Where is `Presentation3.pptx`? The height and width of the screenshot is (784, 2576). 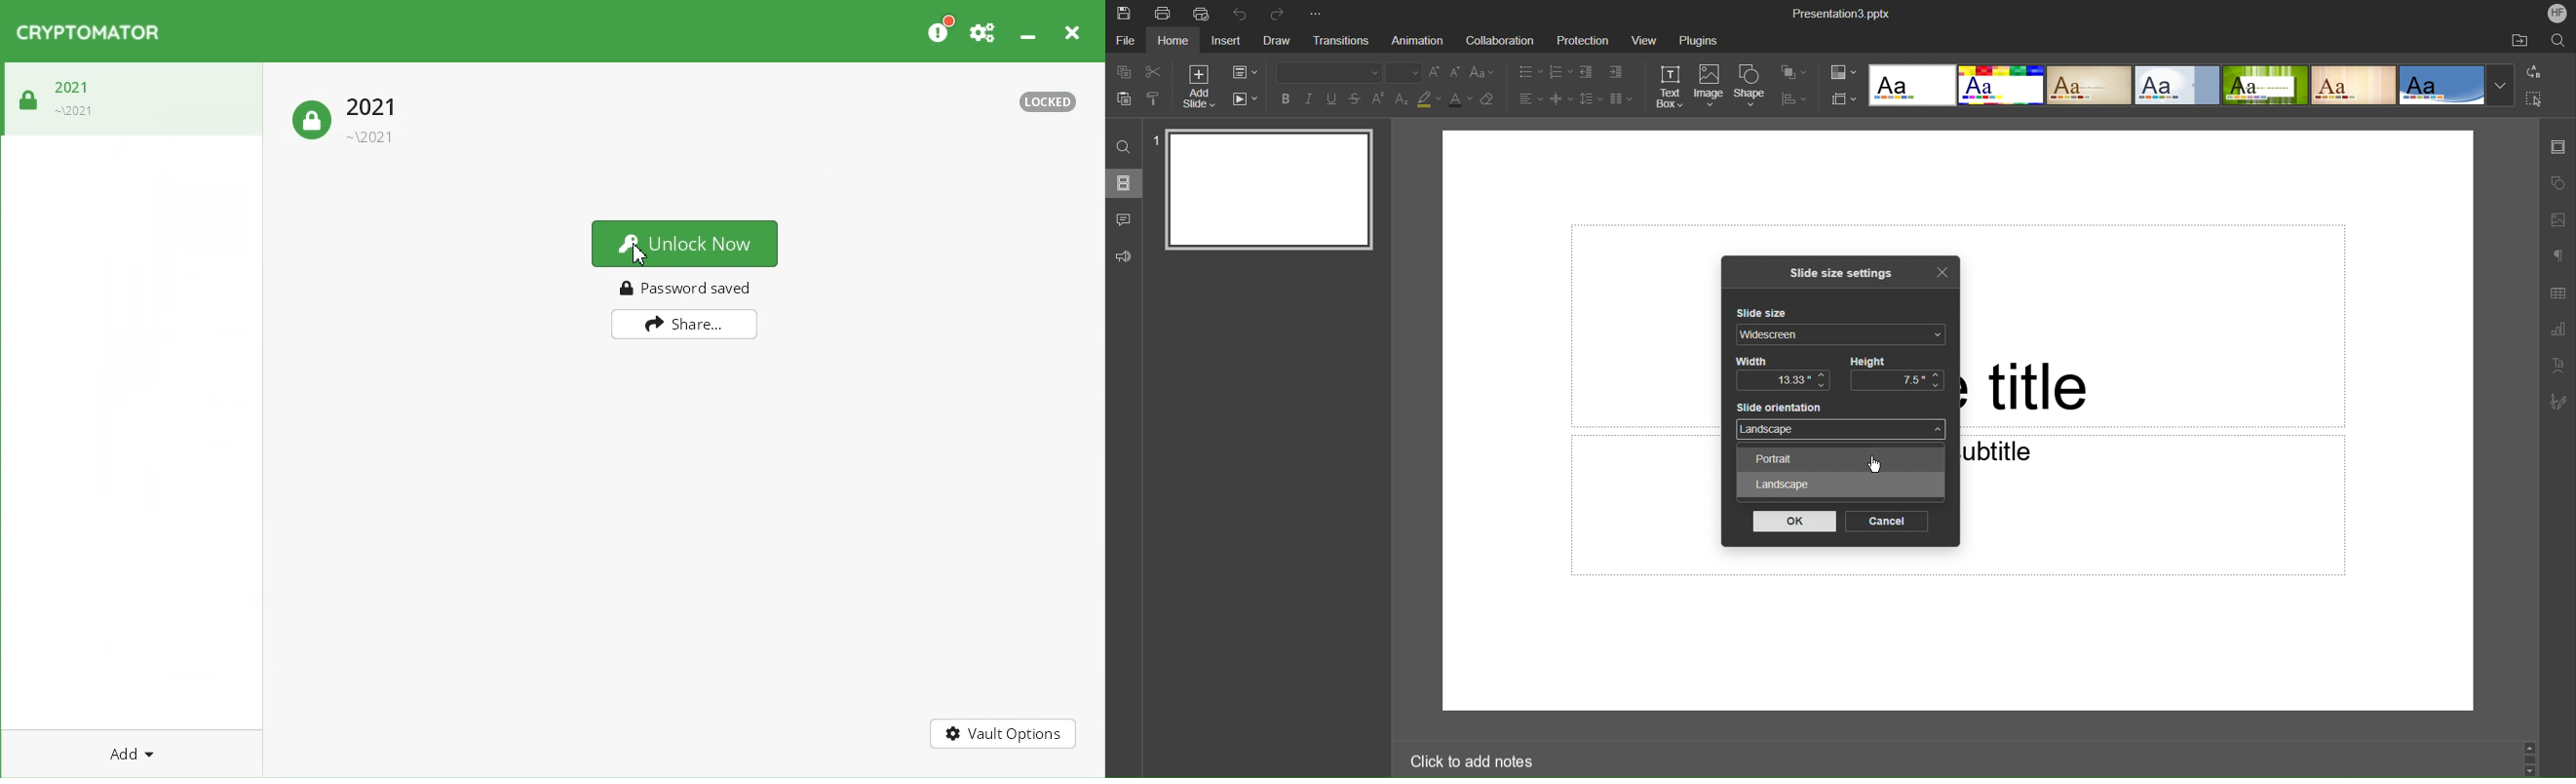 Presentation3.pptx is located at coordinates (1843, 13).